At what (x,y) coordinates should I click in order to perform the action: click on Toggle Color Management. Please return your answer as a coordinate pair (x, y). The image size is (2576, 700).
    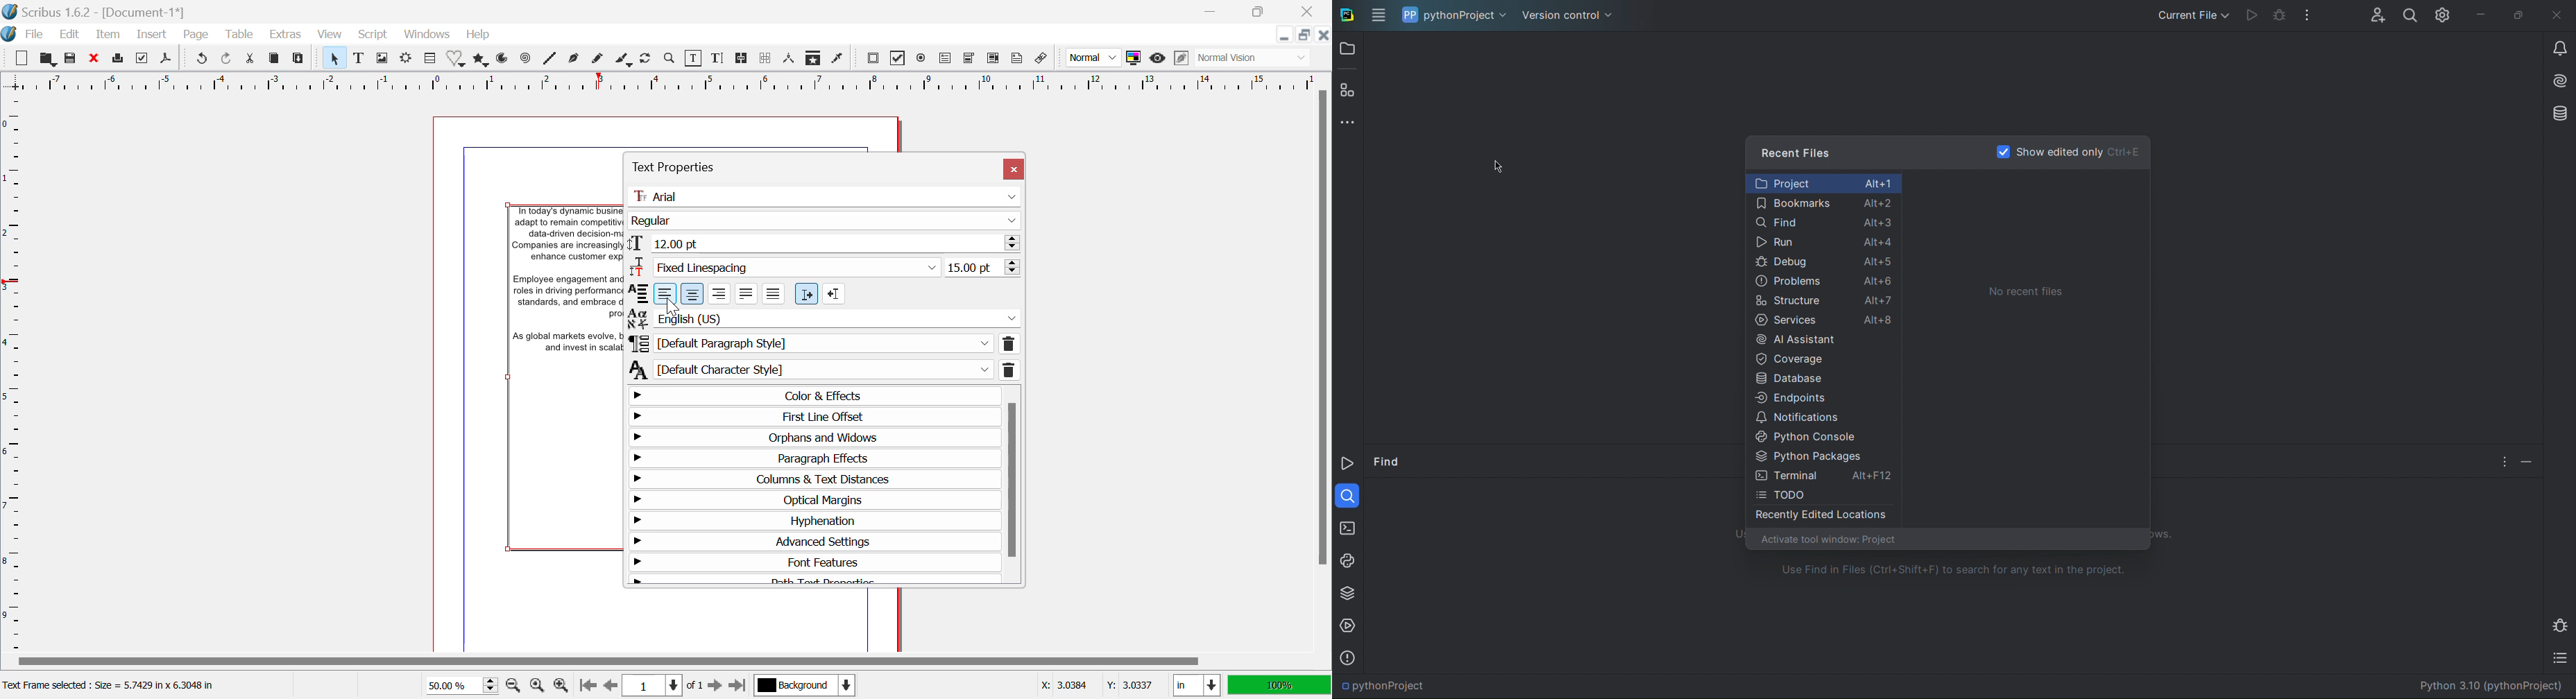
    Looking at the image, I should click on (1135, 57).